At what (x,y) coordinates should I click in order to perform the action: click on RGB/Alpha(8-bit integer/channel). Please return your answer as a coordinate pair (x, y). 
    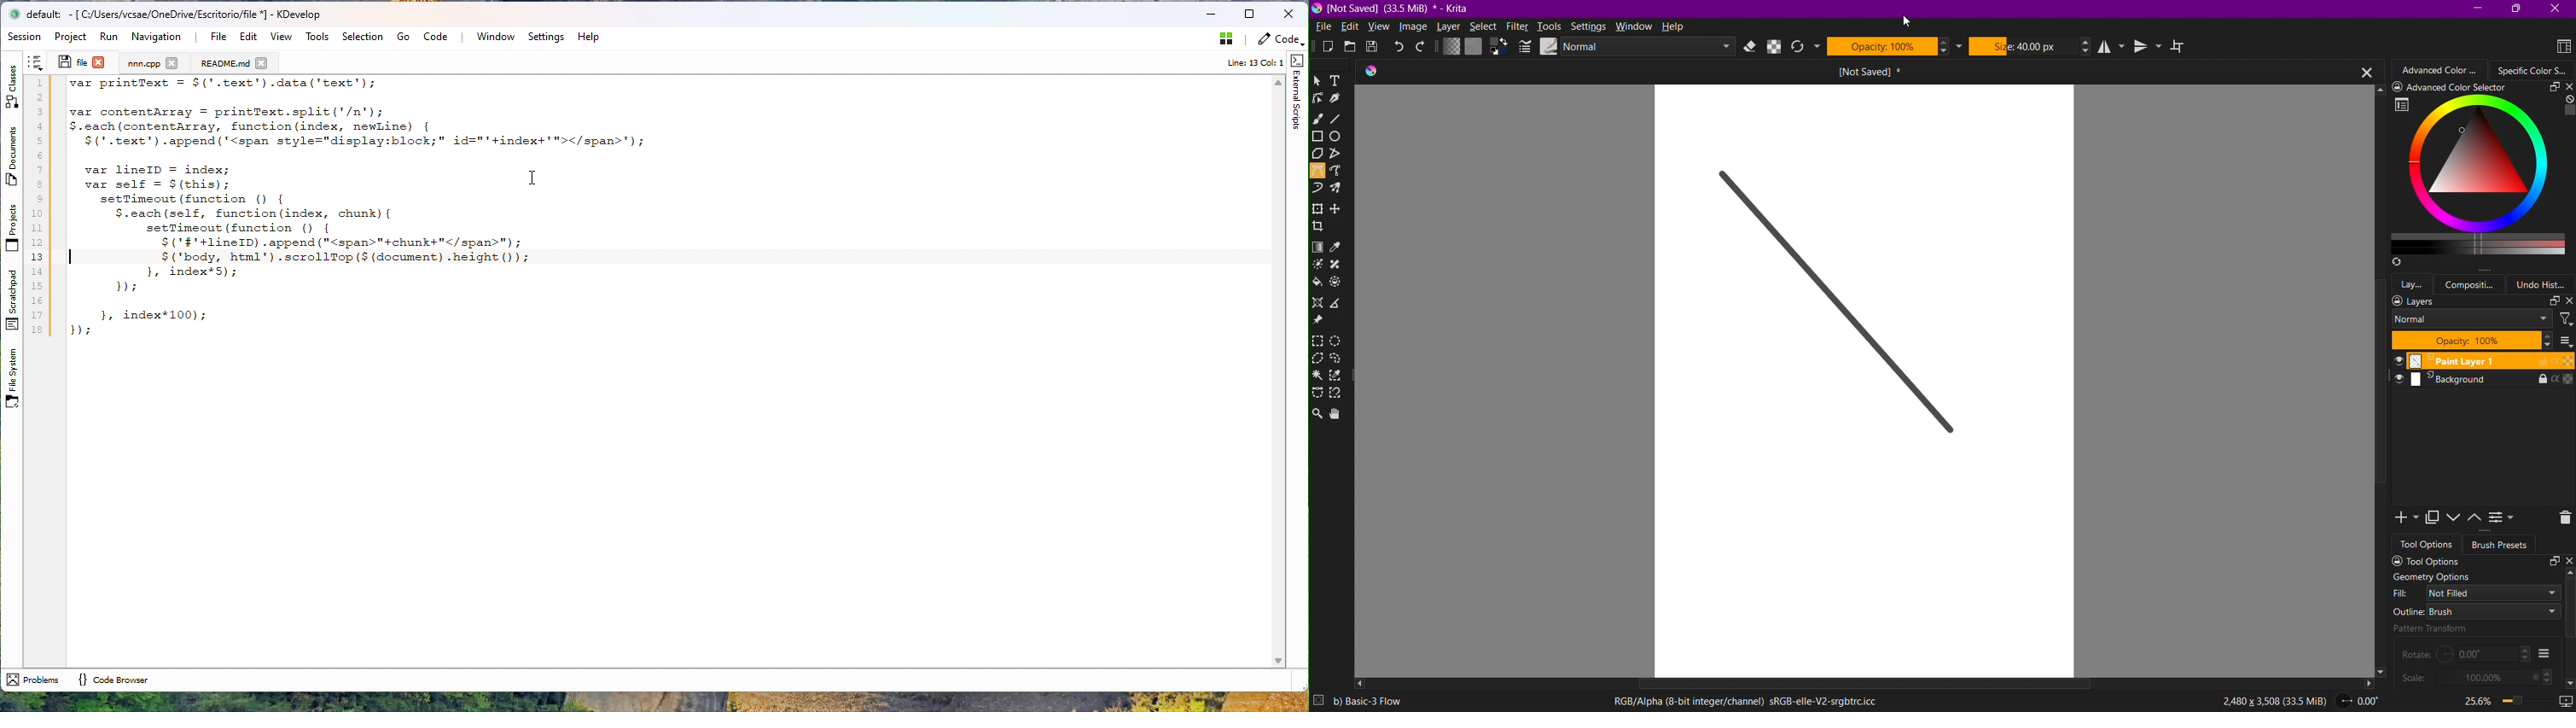
    Looking at the image, I should click on (1744, 702).